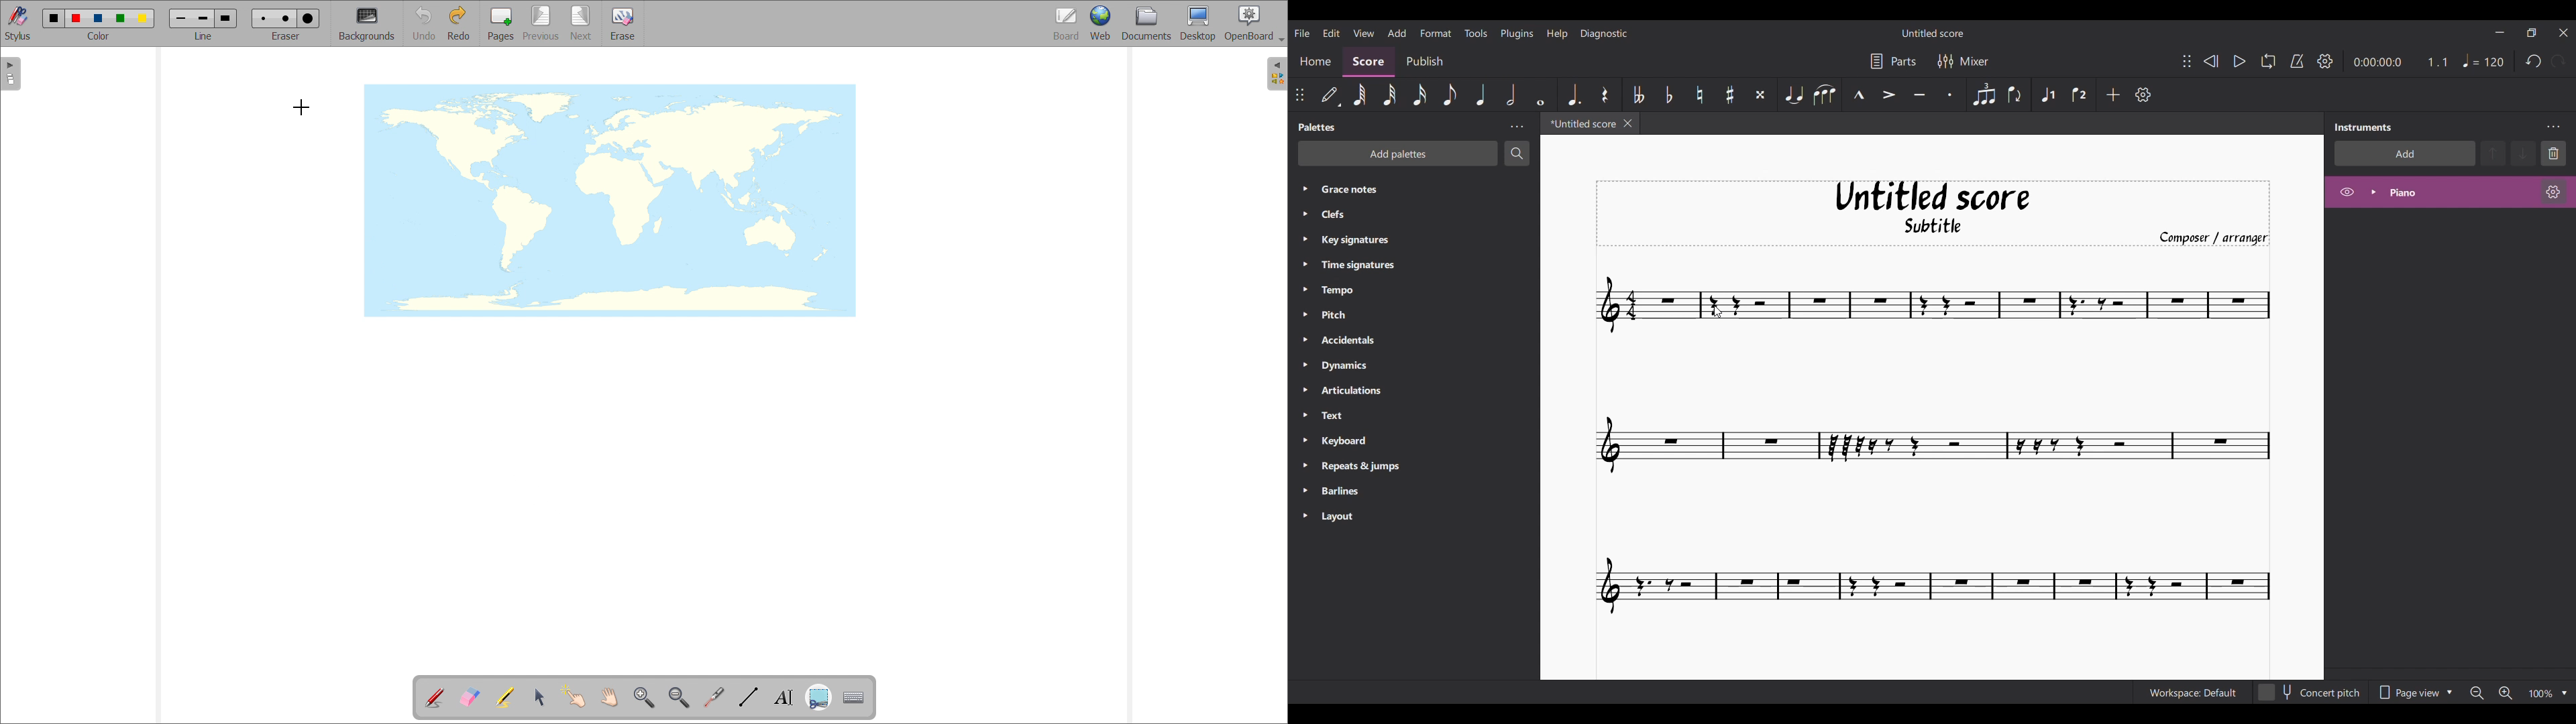 This screenshot has width=2576, height=728. What do you see at coordinates (2113, 95) in the screenshot?
I see `Add` at bounding box center [2113, 95].